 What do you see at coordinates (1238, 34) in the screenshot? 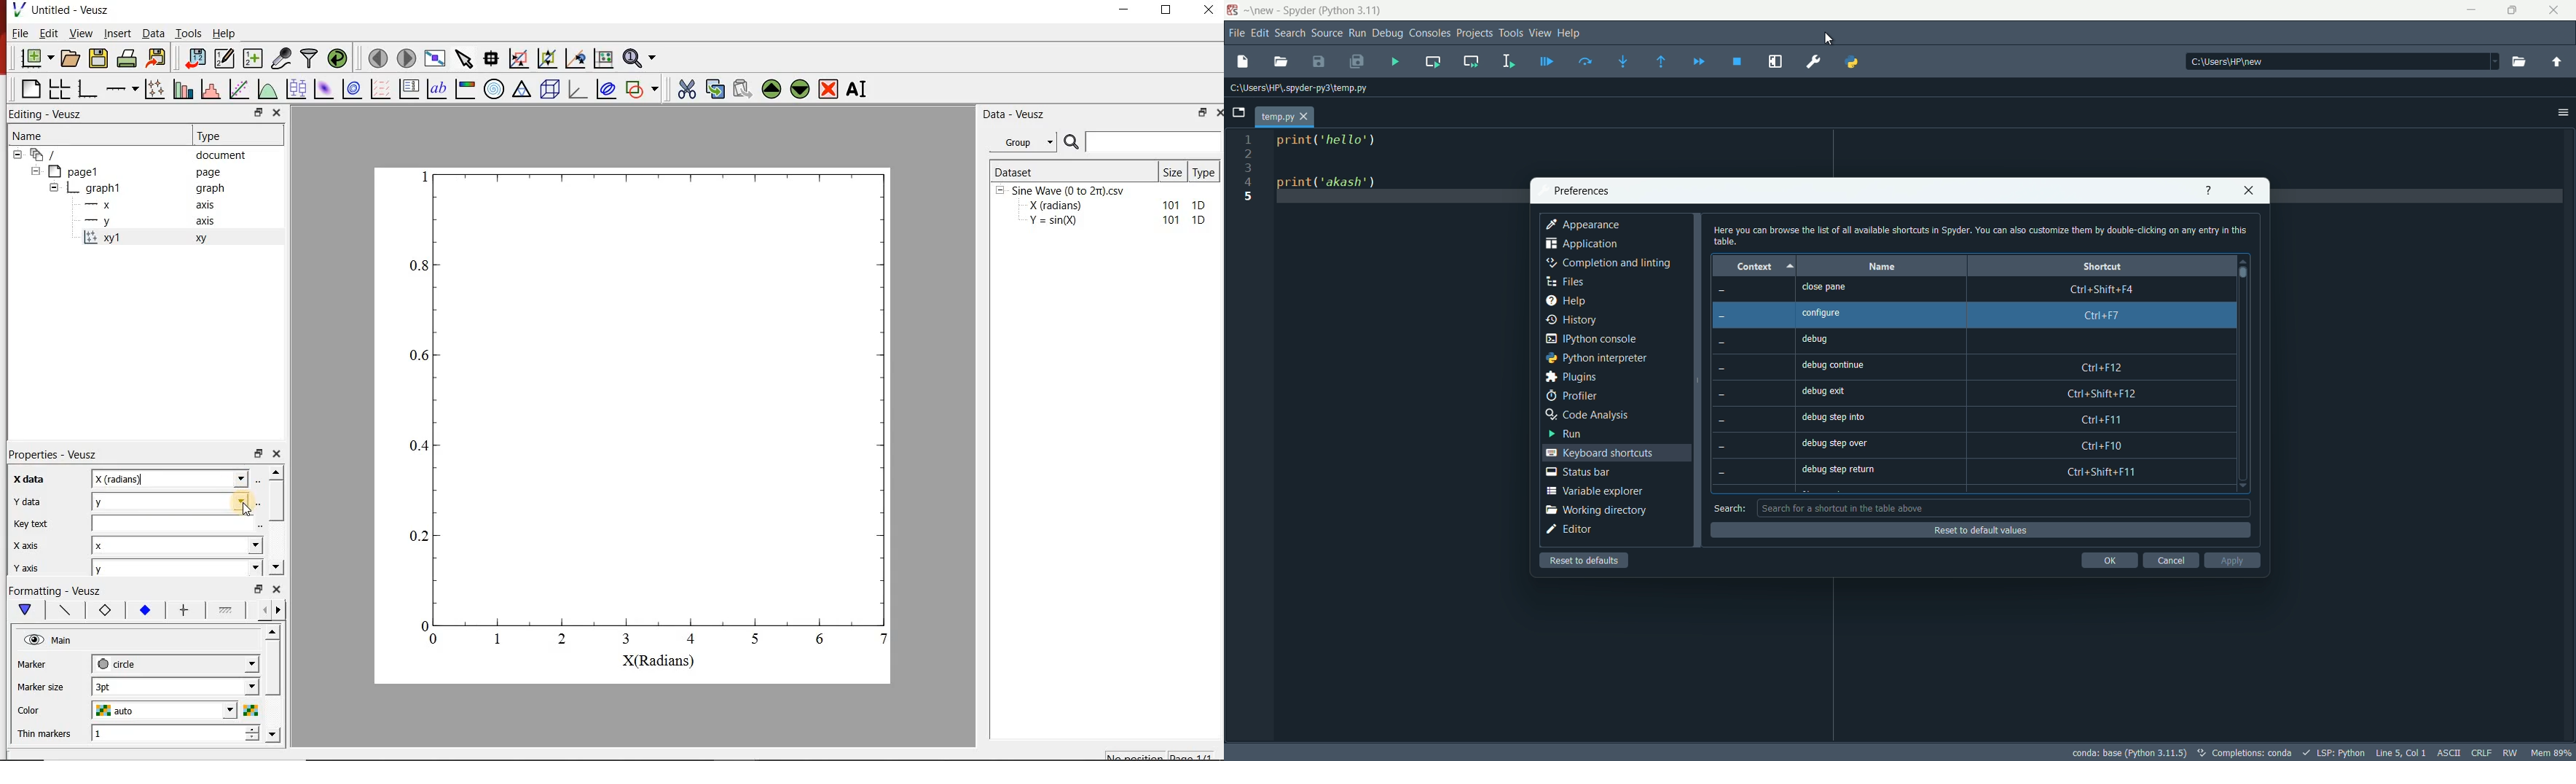
I see `file menu` at bounding box center [1238, 34].